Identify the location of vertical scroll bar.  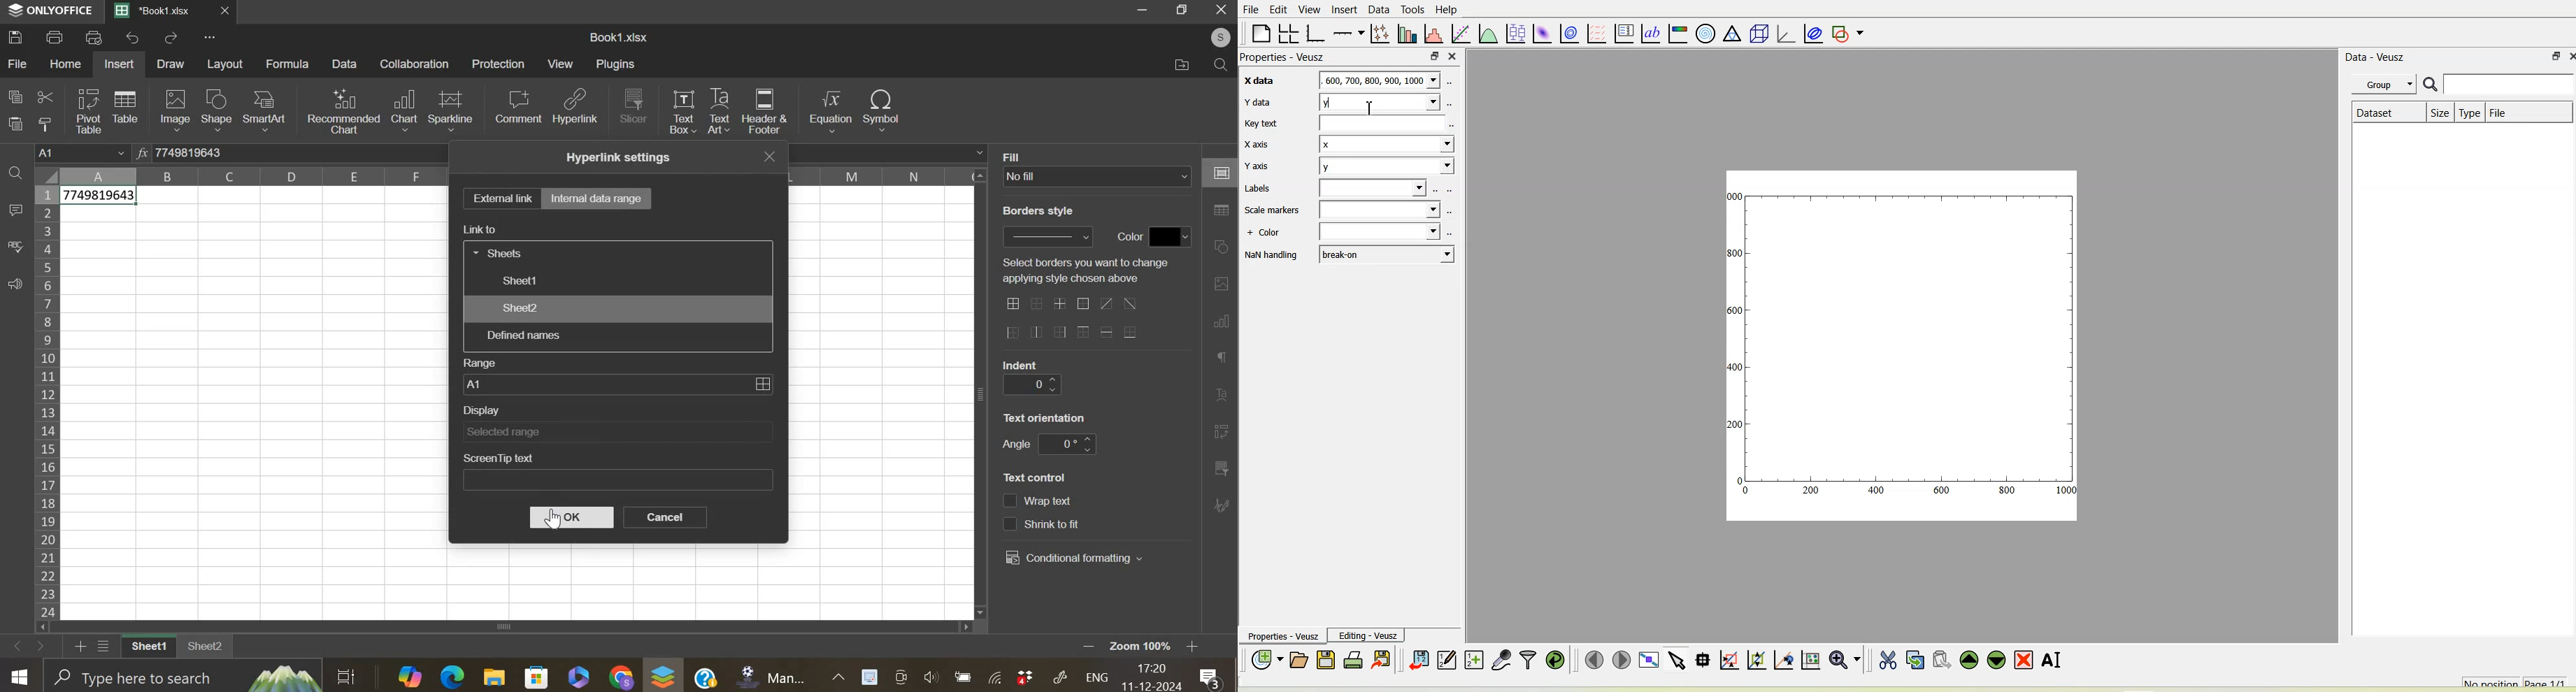
(982, 393).